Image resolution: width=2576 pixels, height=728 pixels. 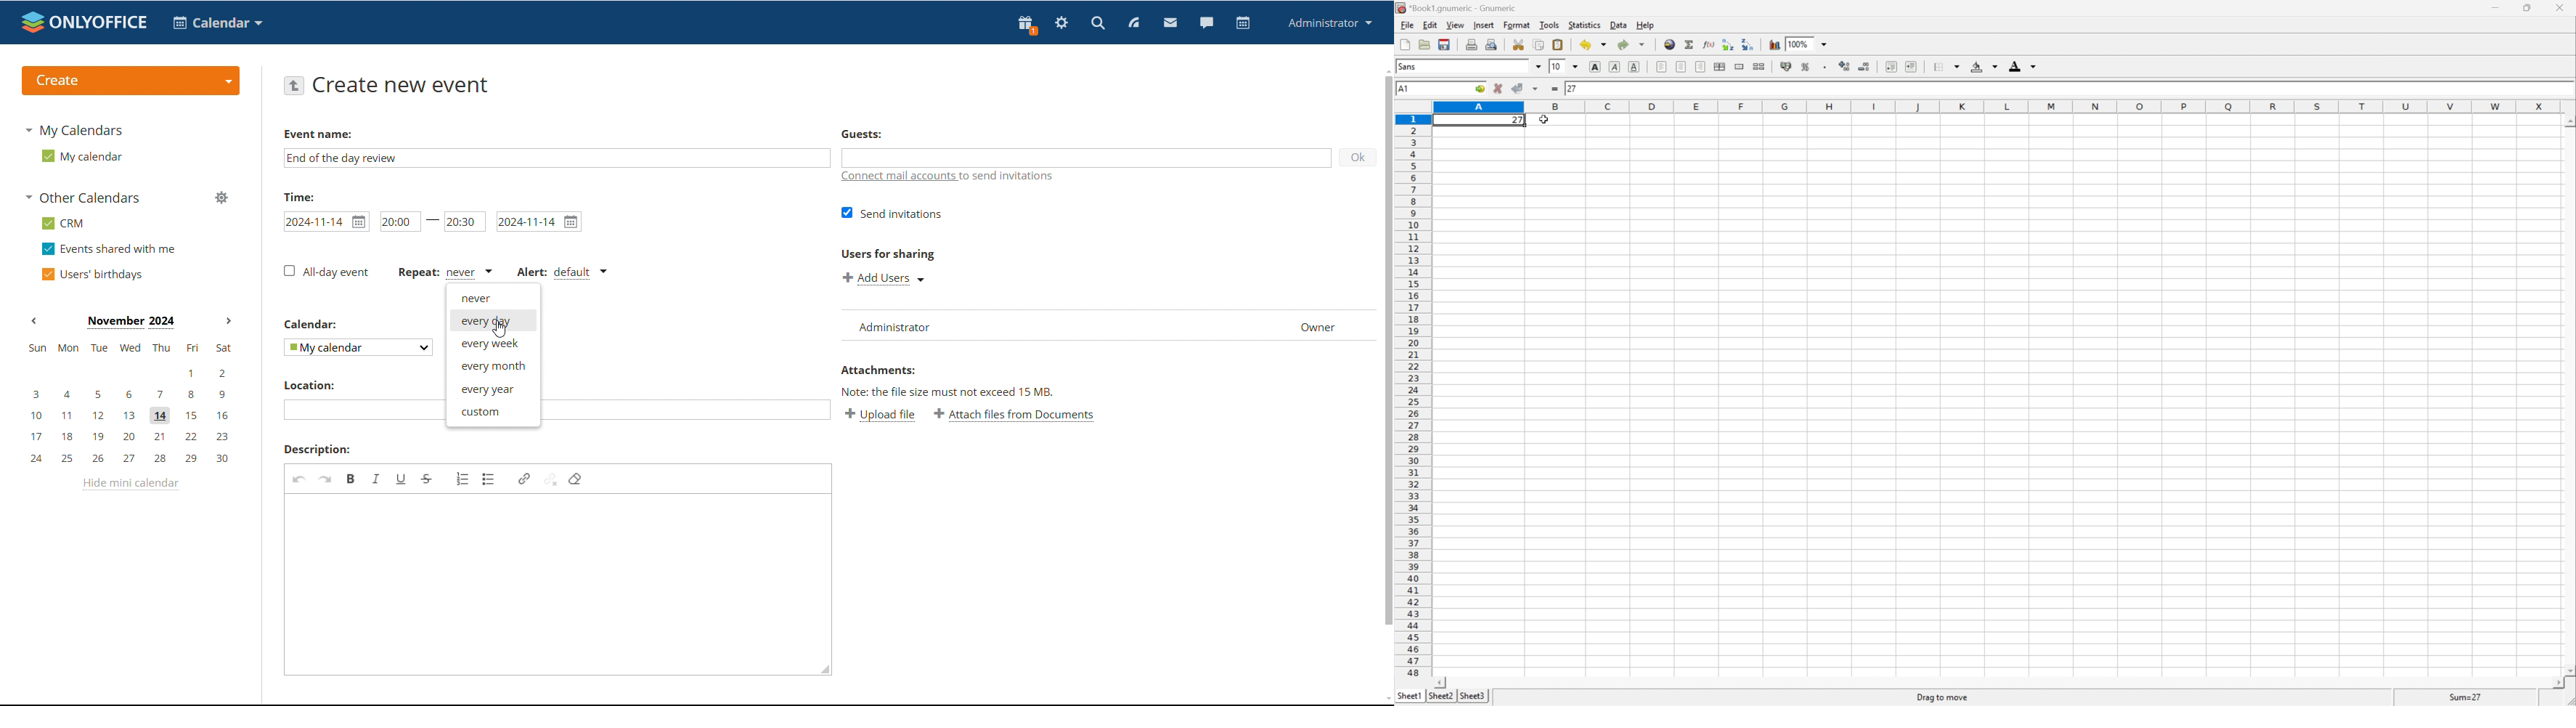 What do you see at coordinates (1385, 70) in the screenshot?
I see `scroll up` at bounding box center [1385, 70].